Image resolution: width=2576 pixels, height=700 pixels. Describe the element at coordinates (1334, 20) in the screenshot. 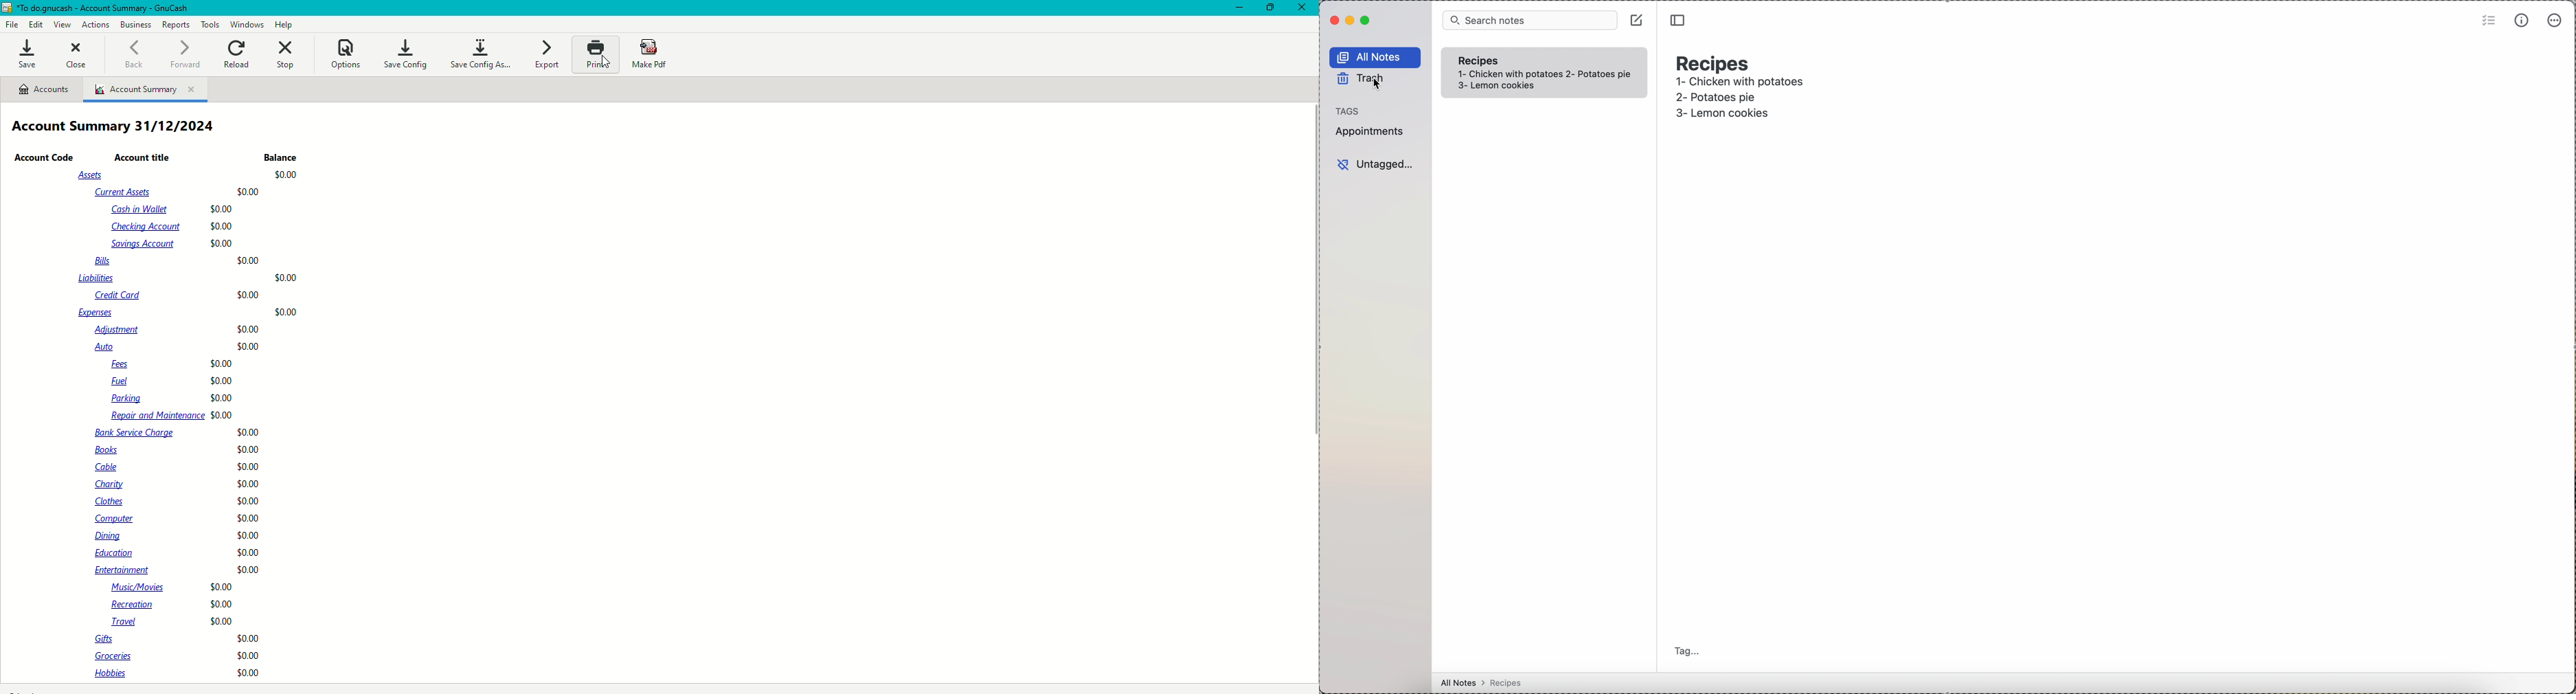

I see `close Simplenote` at that location.